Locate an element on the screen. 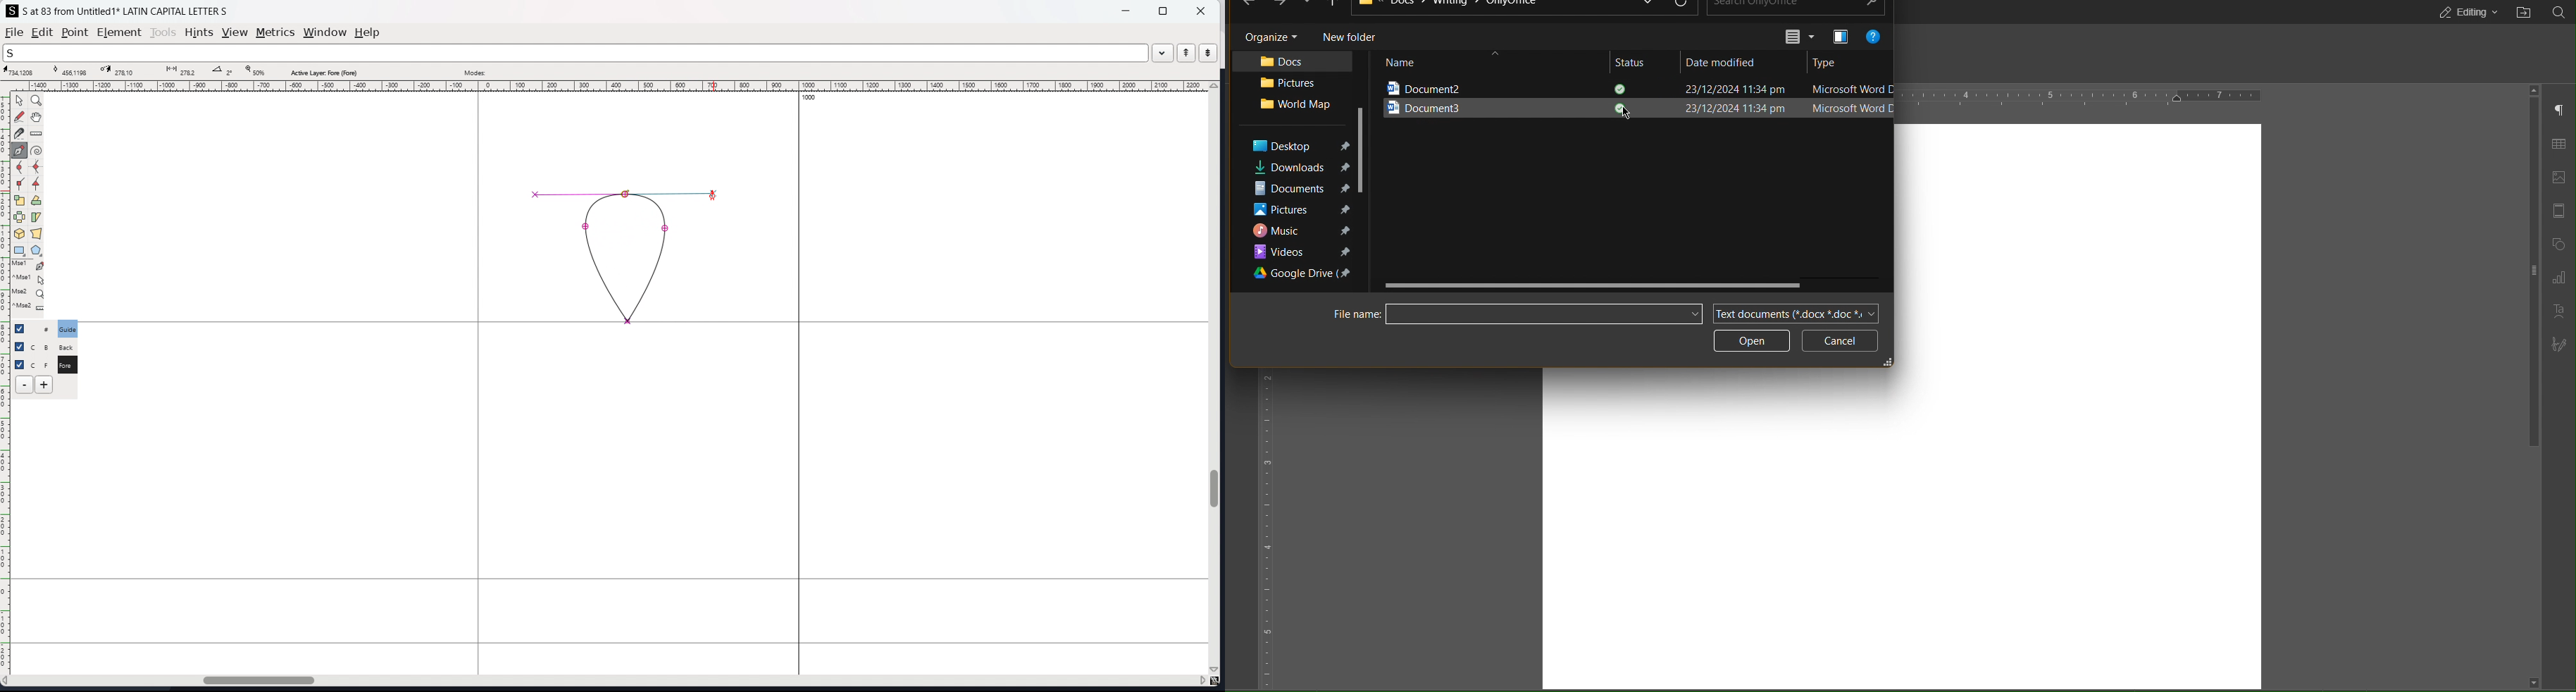 The height and width of the screenshot is (700, 2576). scale the selection is located at coordinates (20, 201).